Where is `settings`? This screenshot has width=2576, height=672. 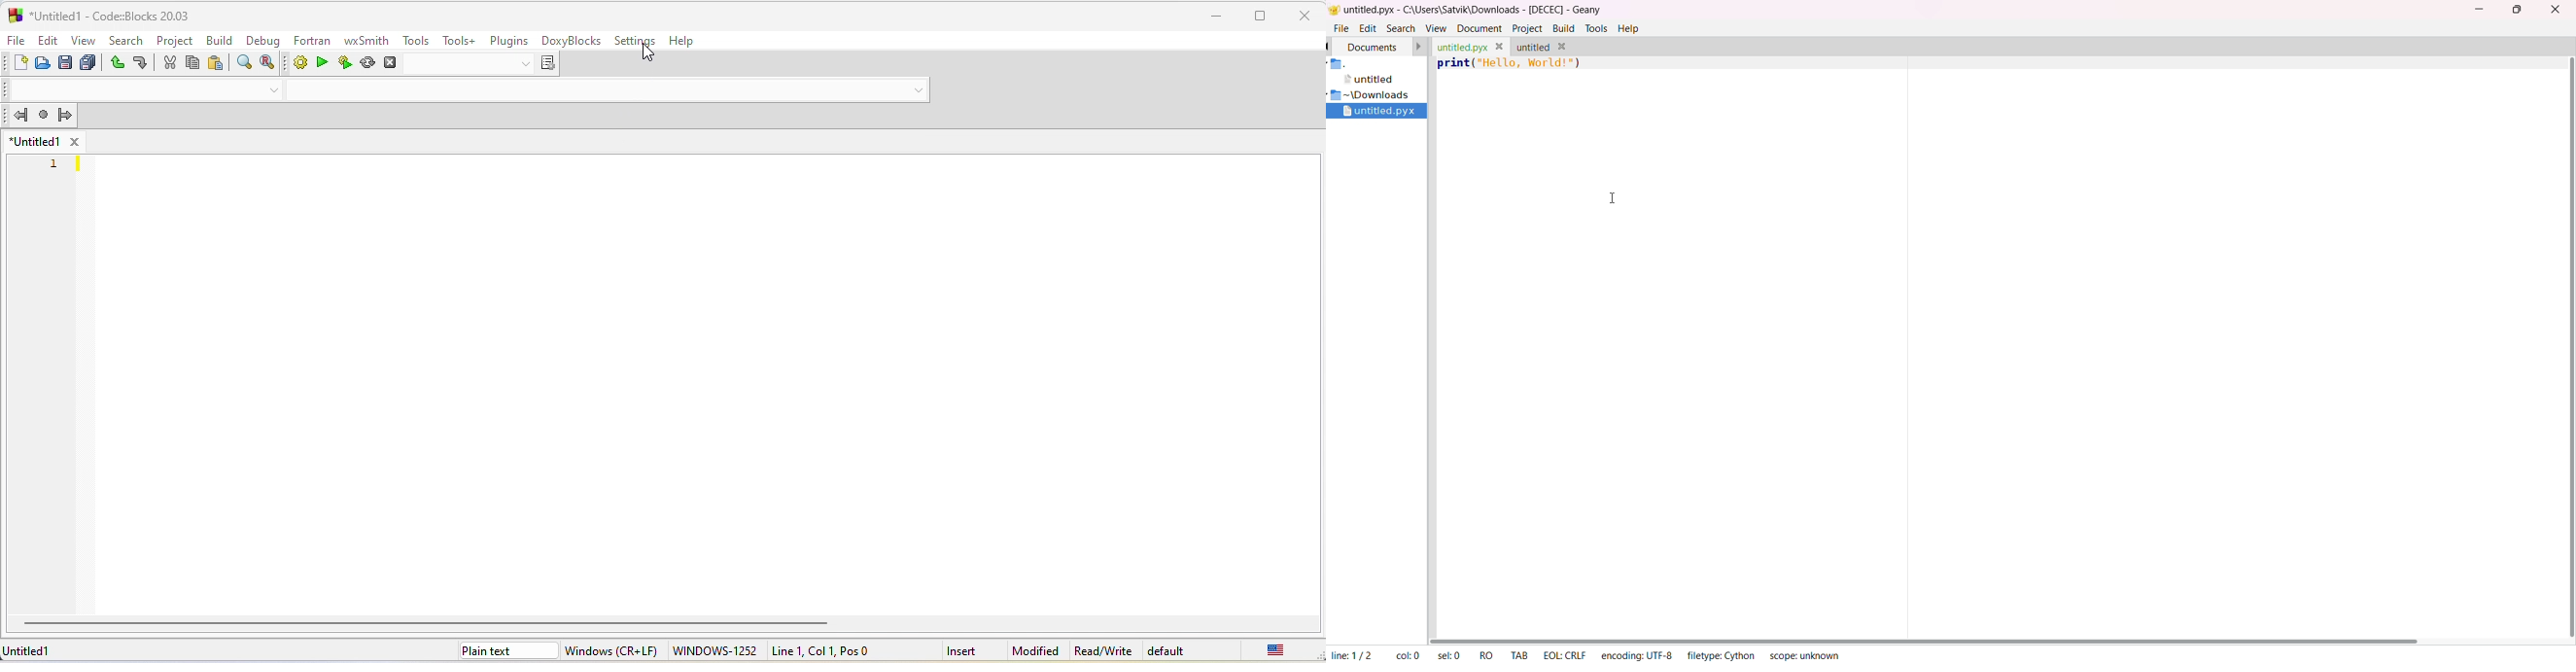
settings is located at coordinates (635, 40).